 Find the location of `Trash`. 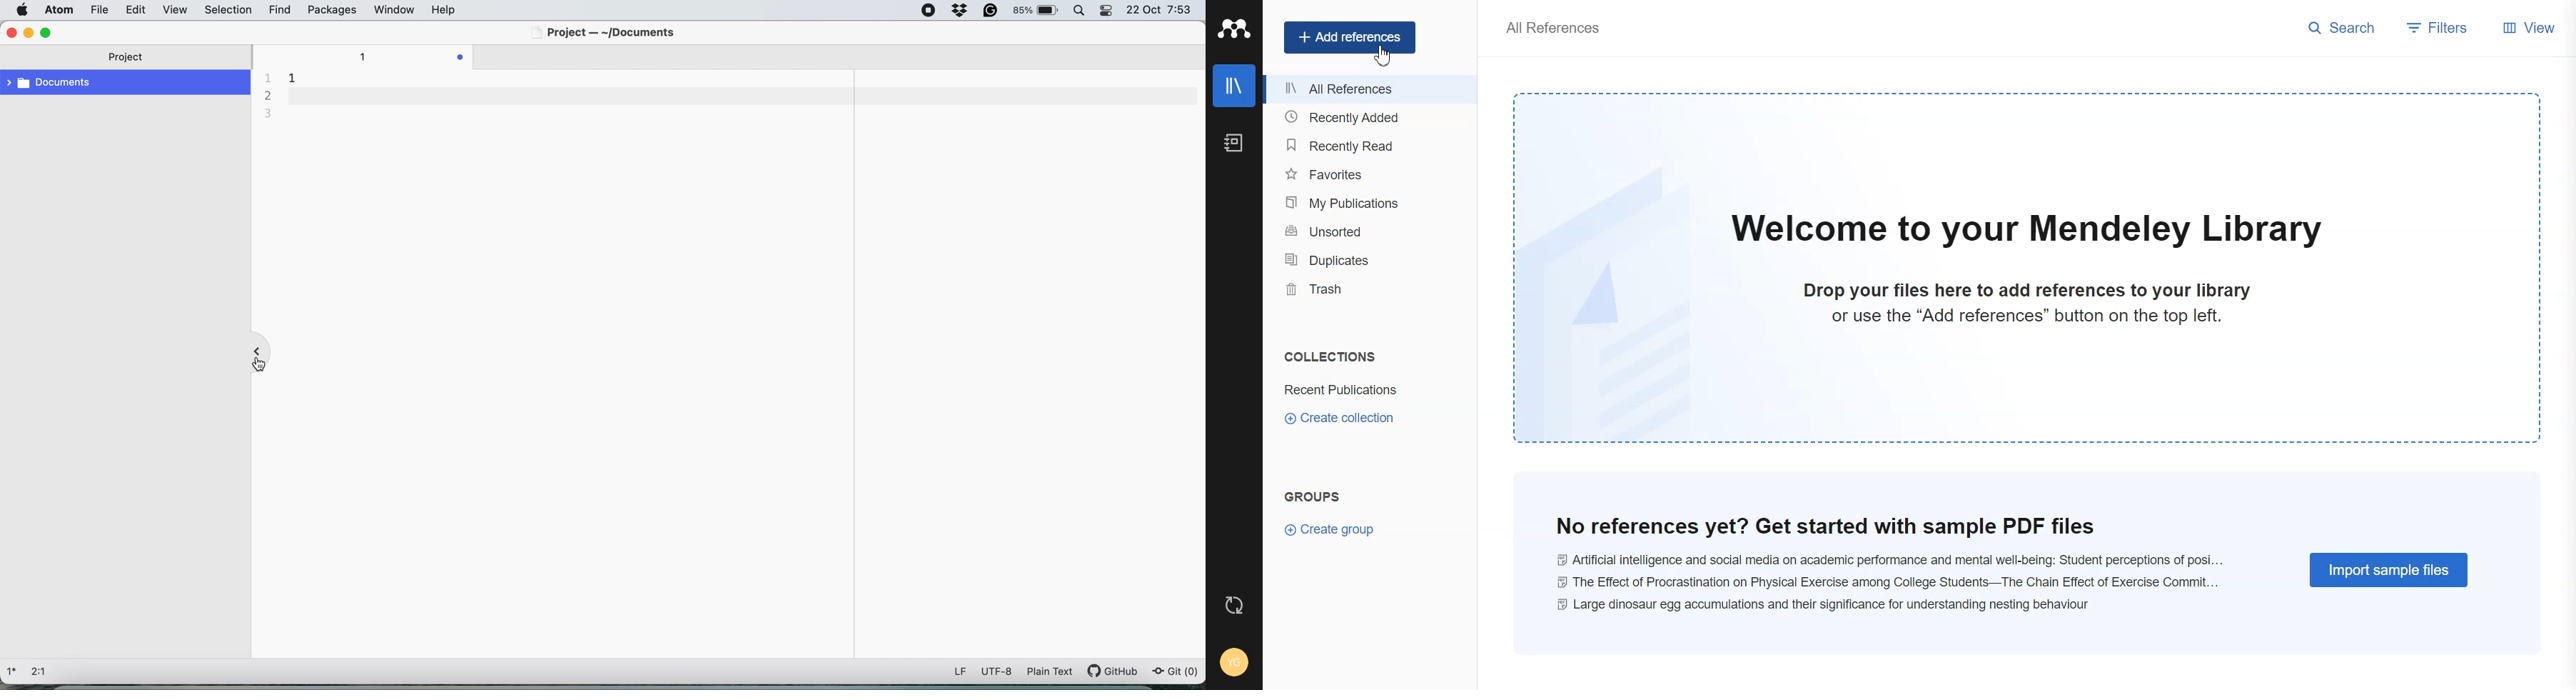

Trash is located at coordinates (1364, 286).